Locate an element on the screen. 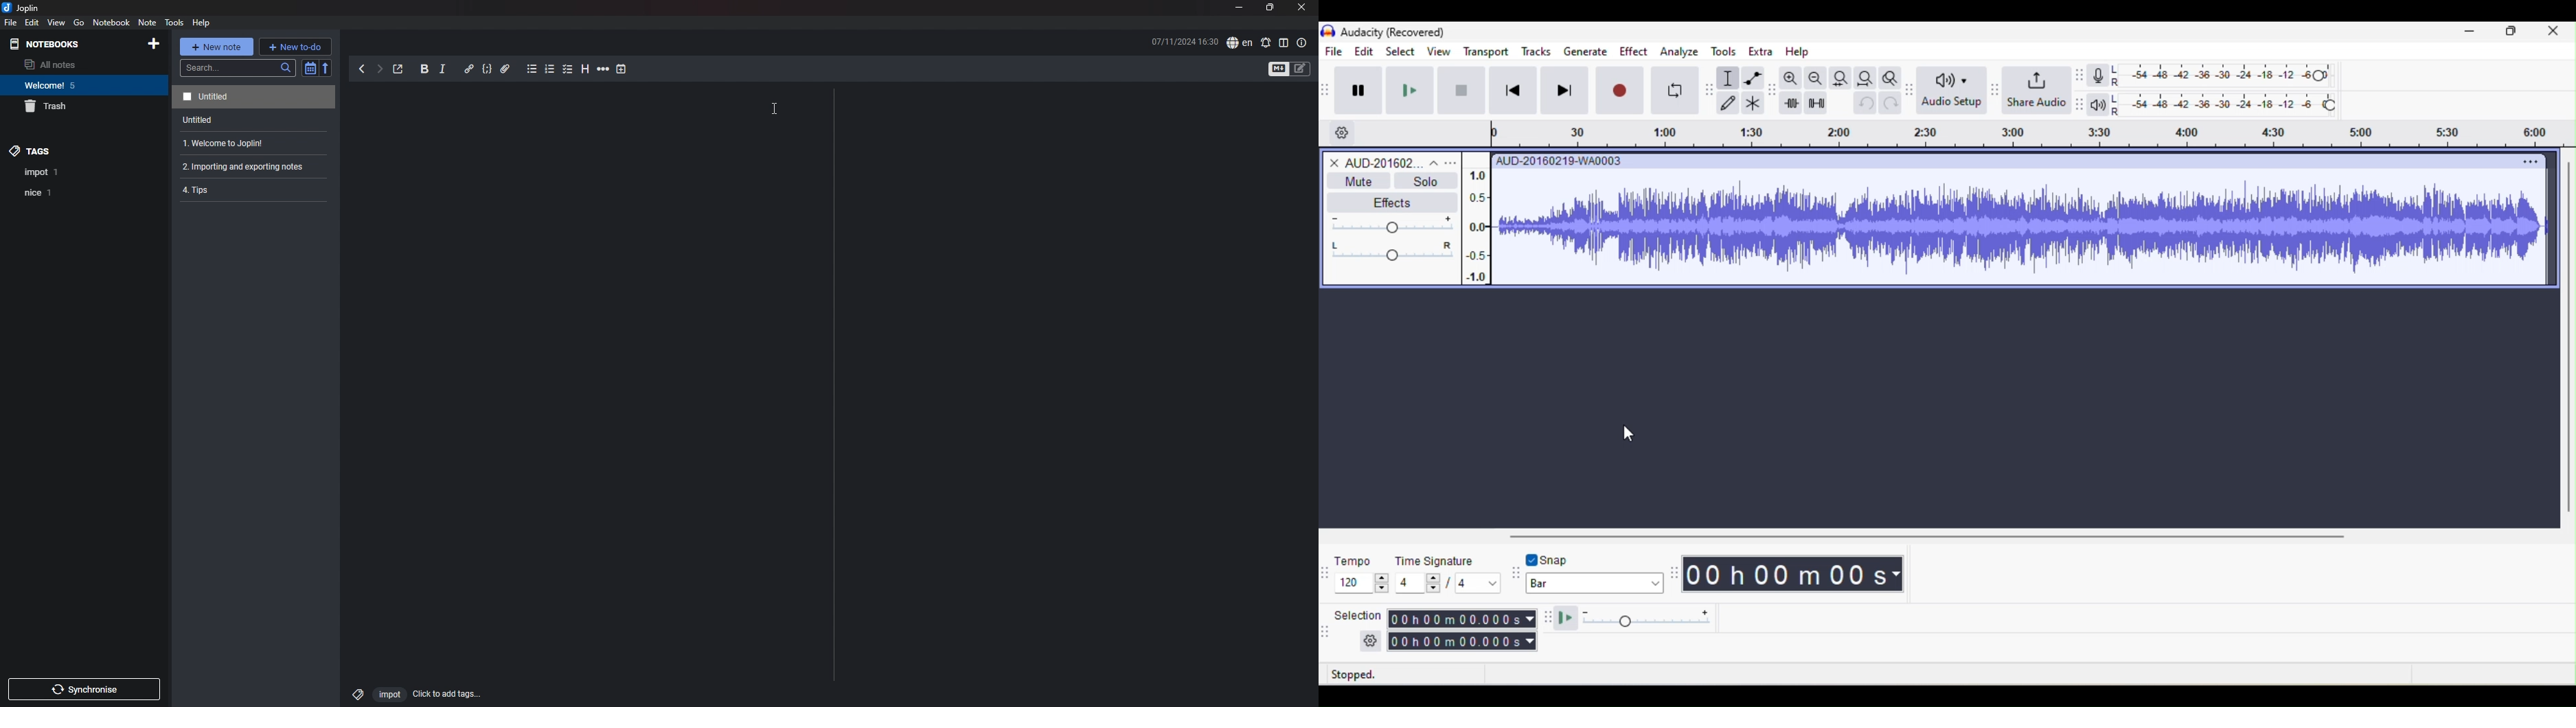 This screenshot has height=728, width=2576. File is located at coordinates (1335, 52).